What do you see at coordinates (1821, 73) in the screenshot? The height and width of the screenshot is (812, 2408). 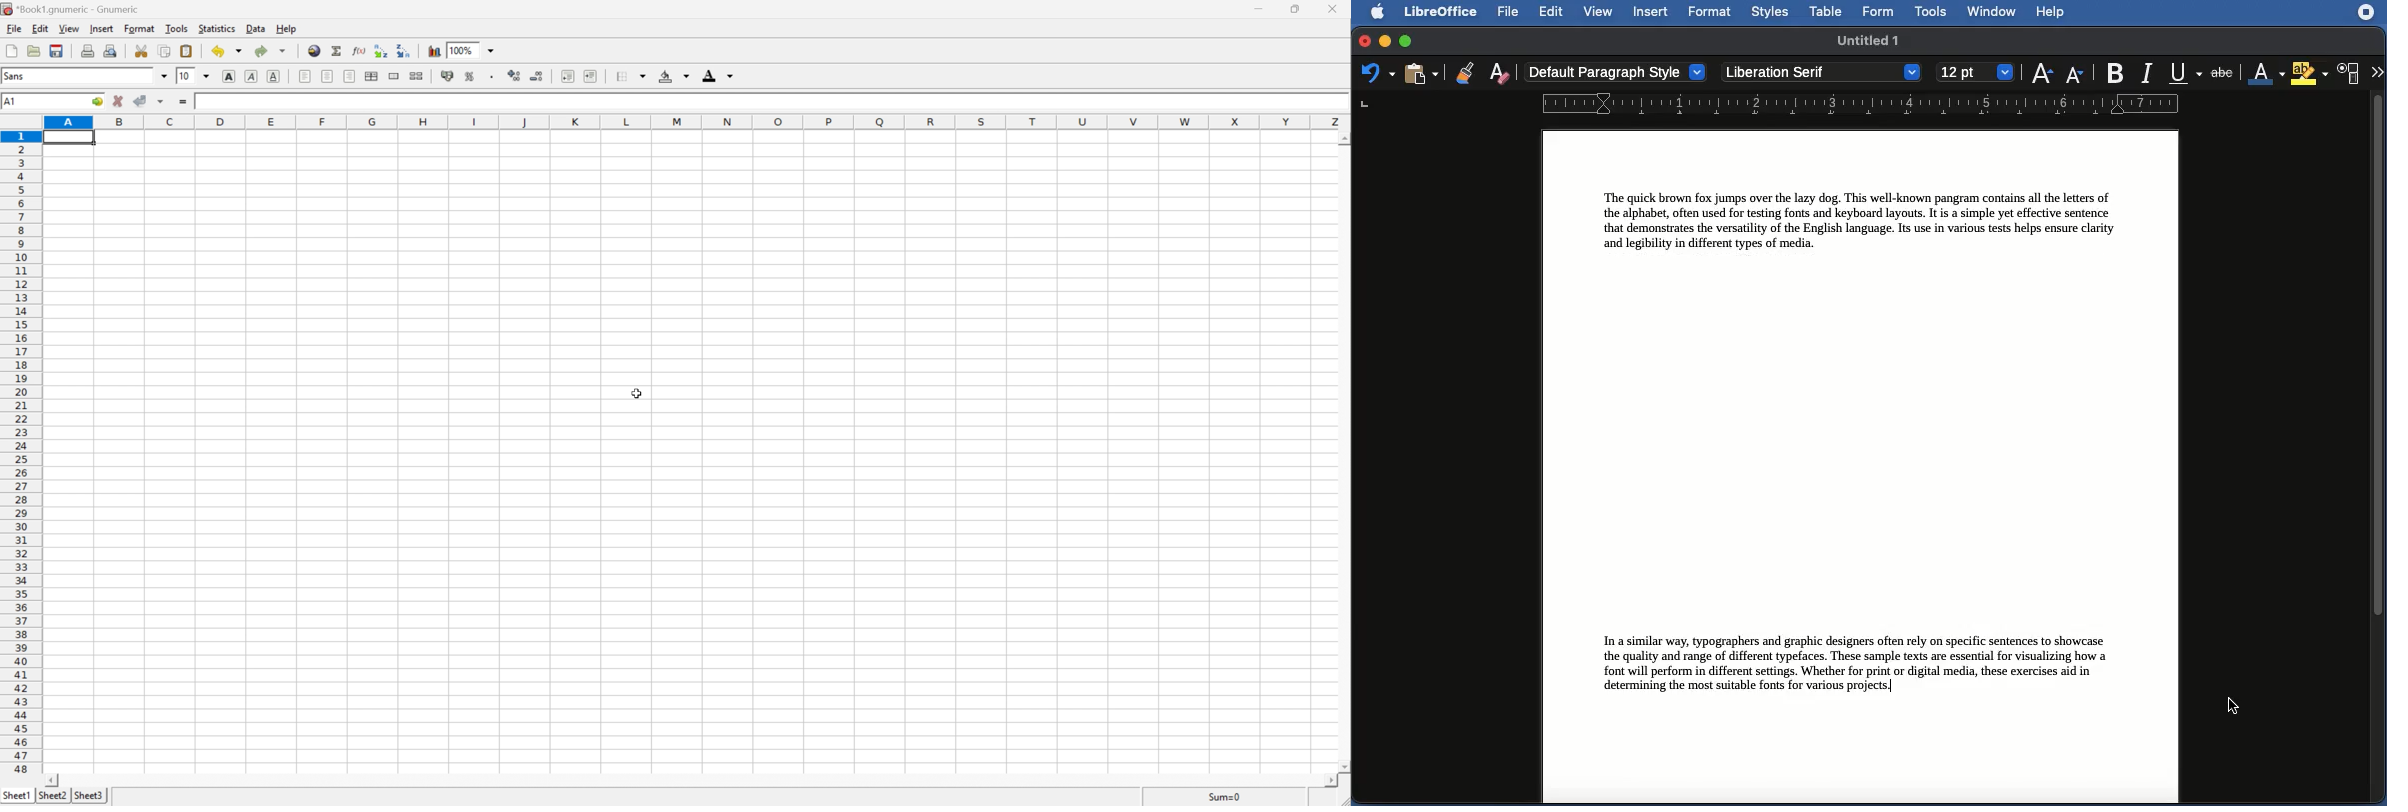 I see `Liberation Serif` at bounding box center [1821, 73].